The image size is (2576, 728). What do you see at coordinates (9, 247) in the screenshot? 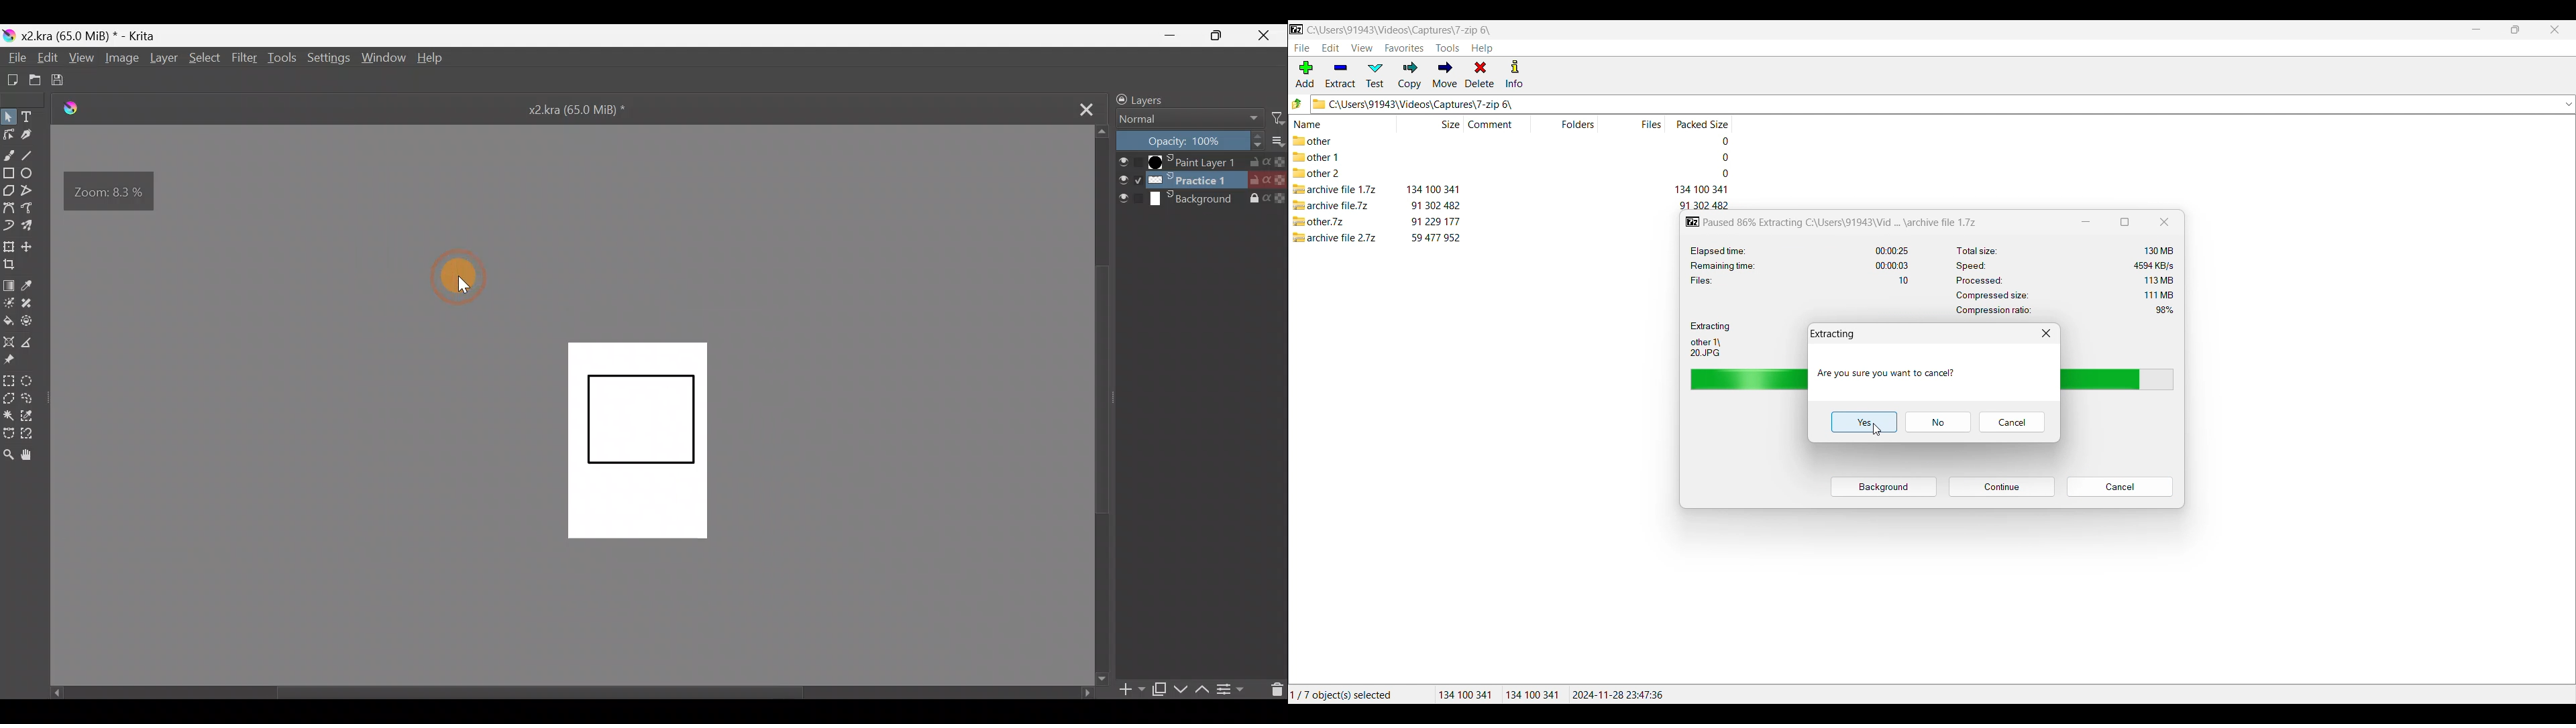
I see `Transform a layer/selection` at bounding box center [9, 247].